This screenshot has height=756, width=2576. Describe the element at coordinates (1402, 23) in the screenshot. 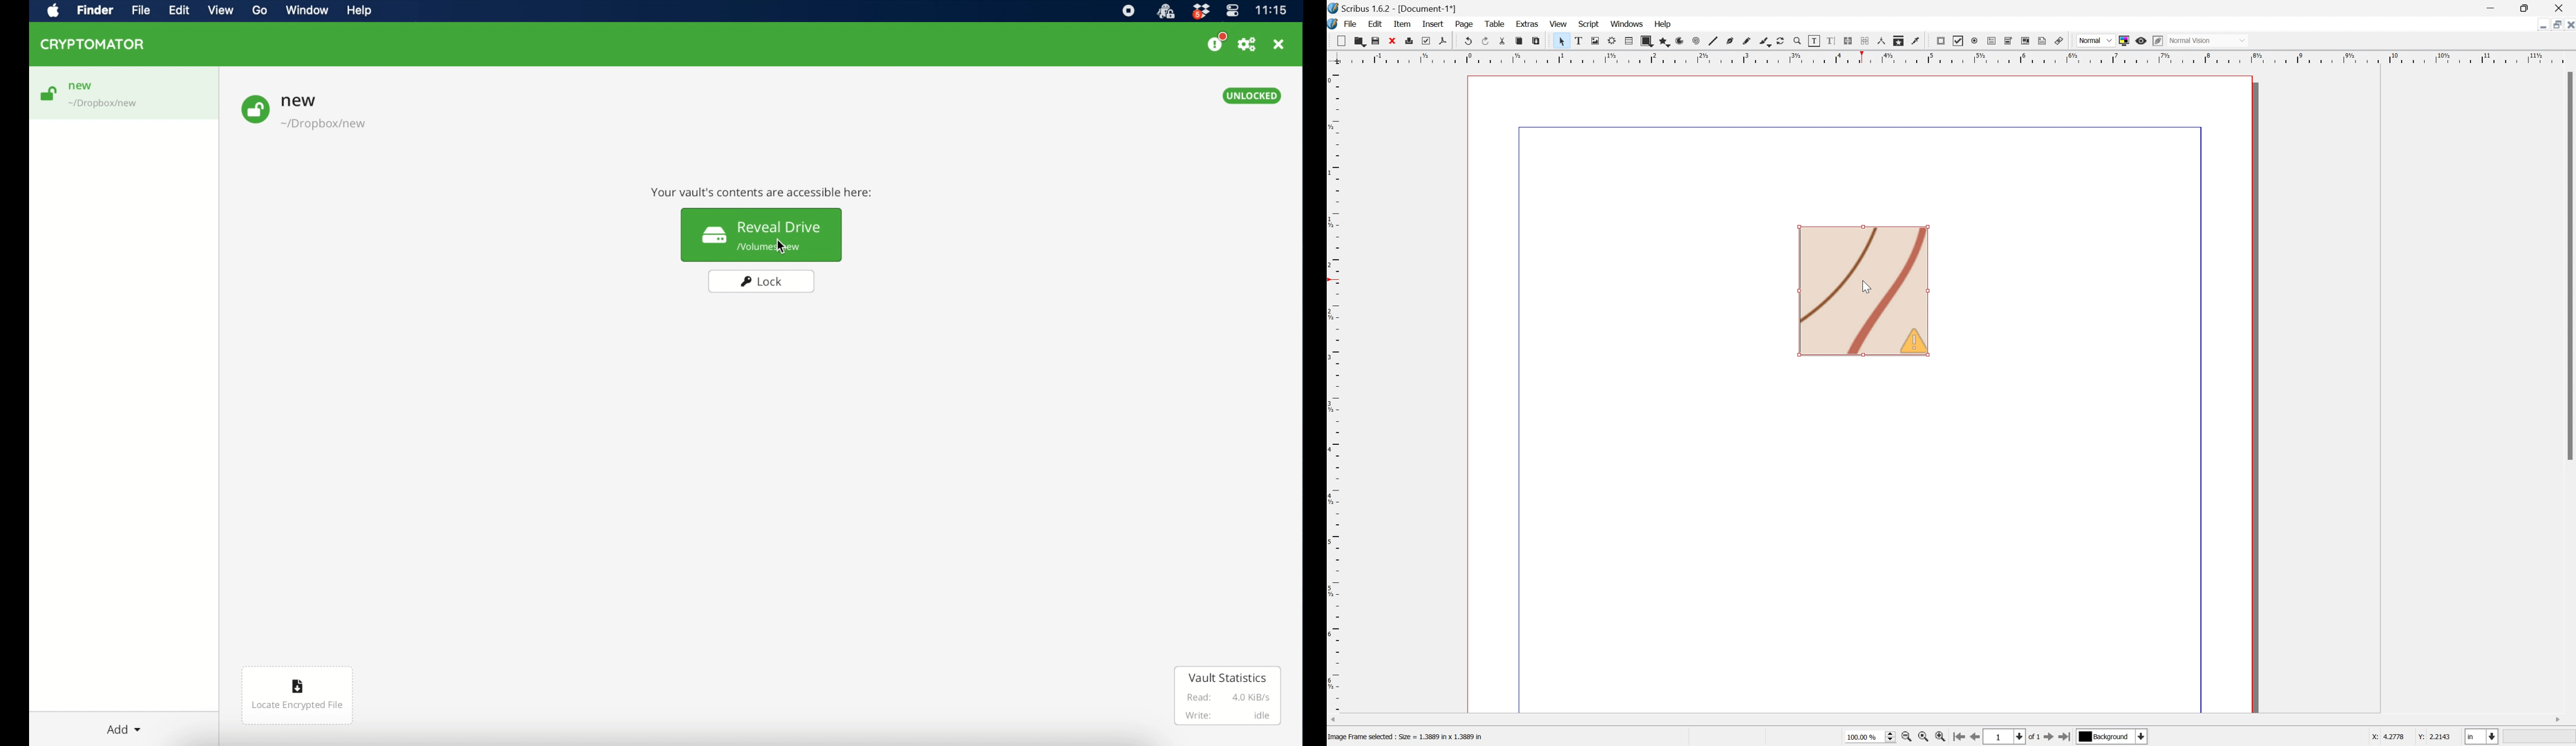

I see `Item` at that location.